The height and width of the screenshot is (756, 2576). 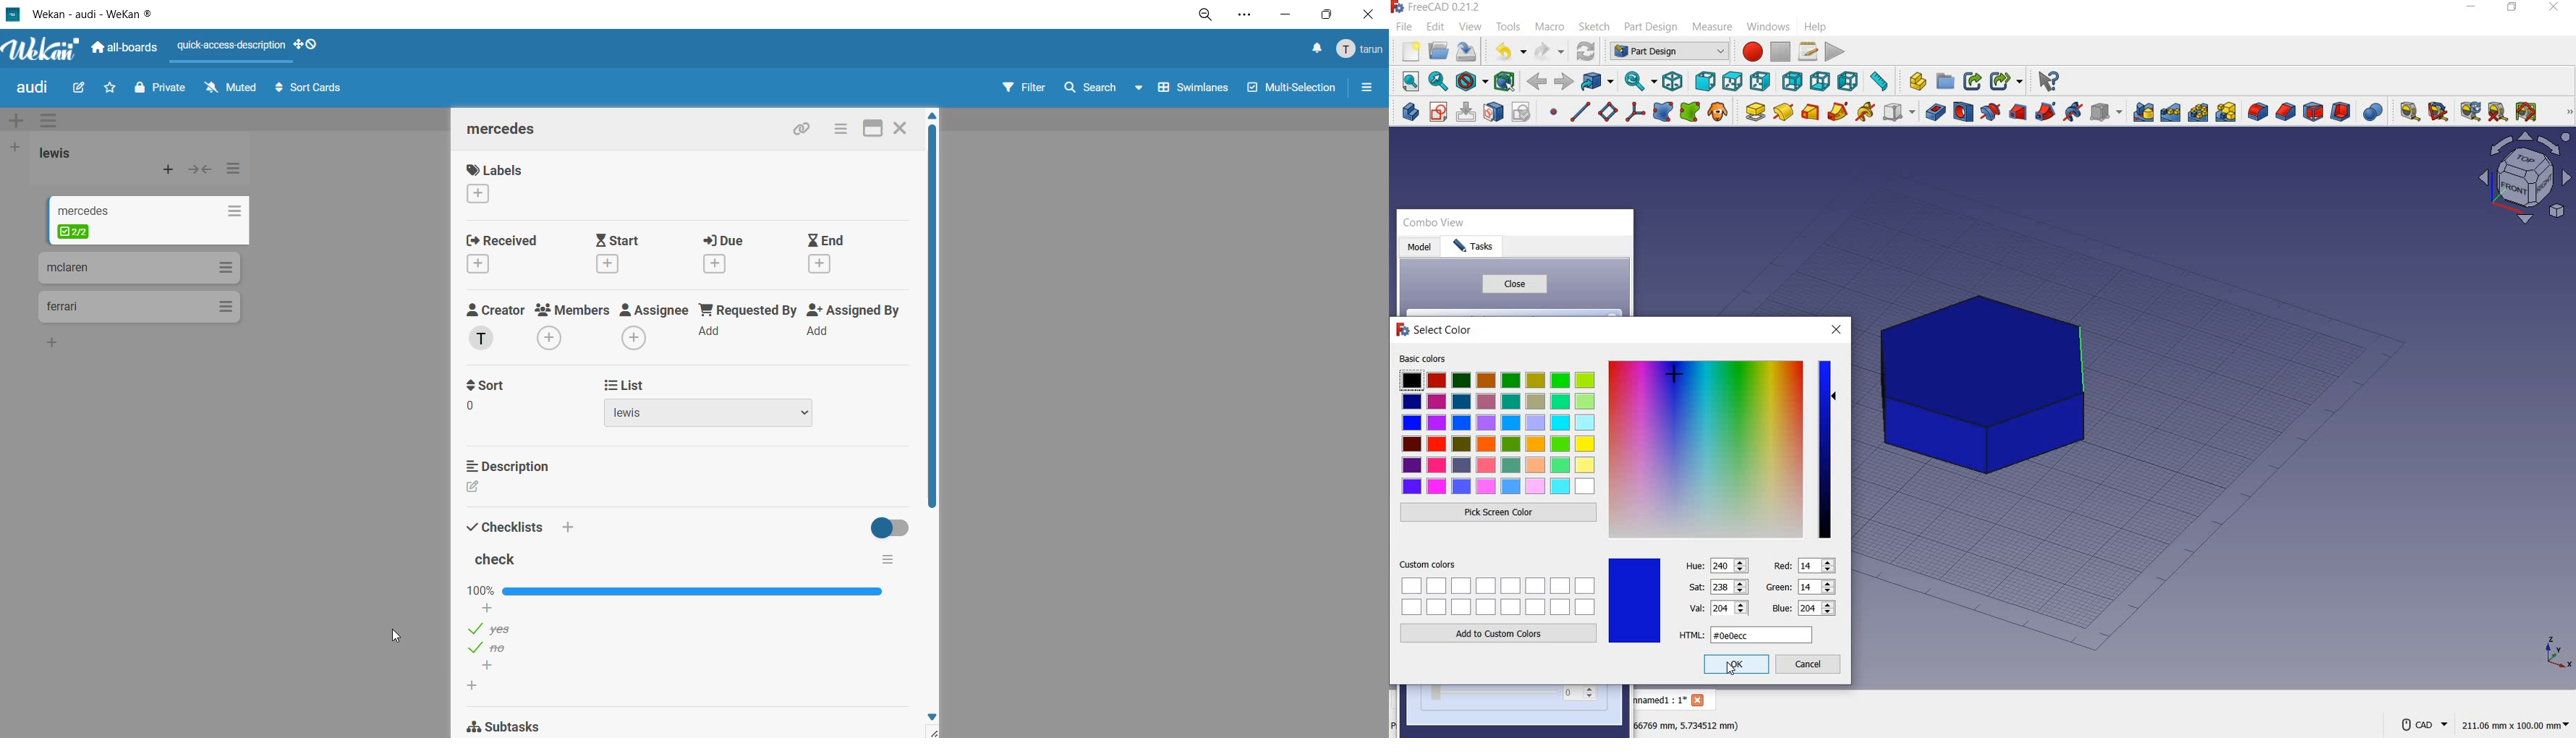 I want to click on fillet, so click(x=2257, y=112).